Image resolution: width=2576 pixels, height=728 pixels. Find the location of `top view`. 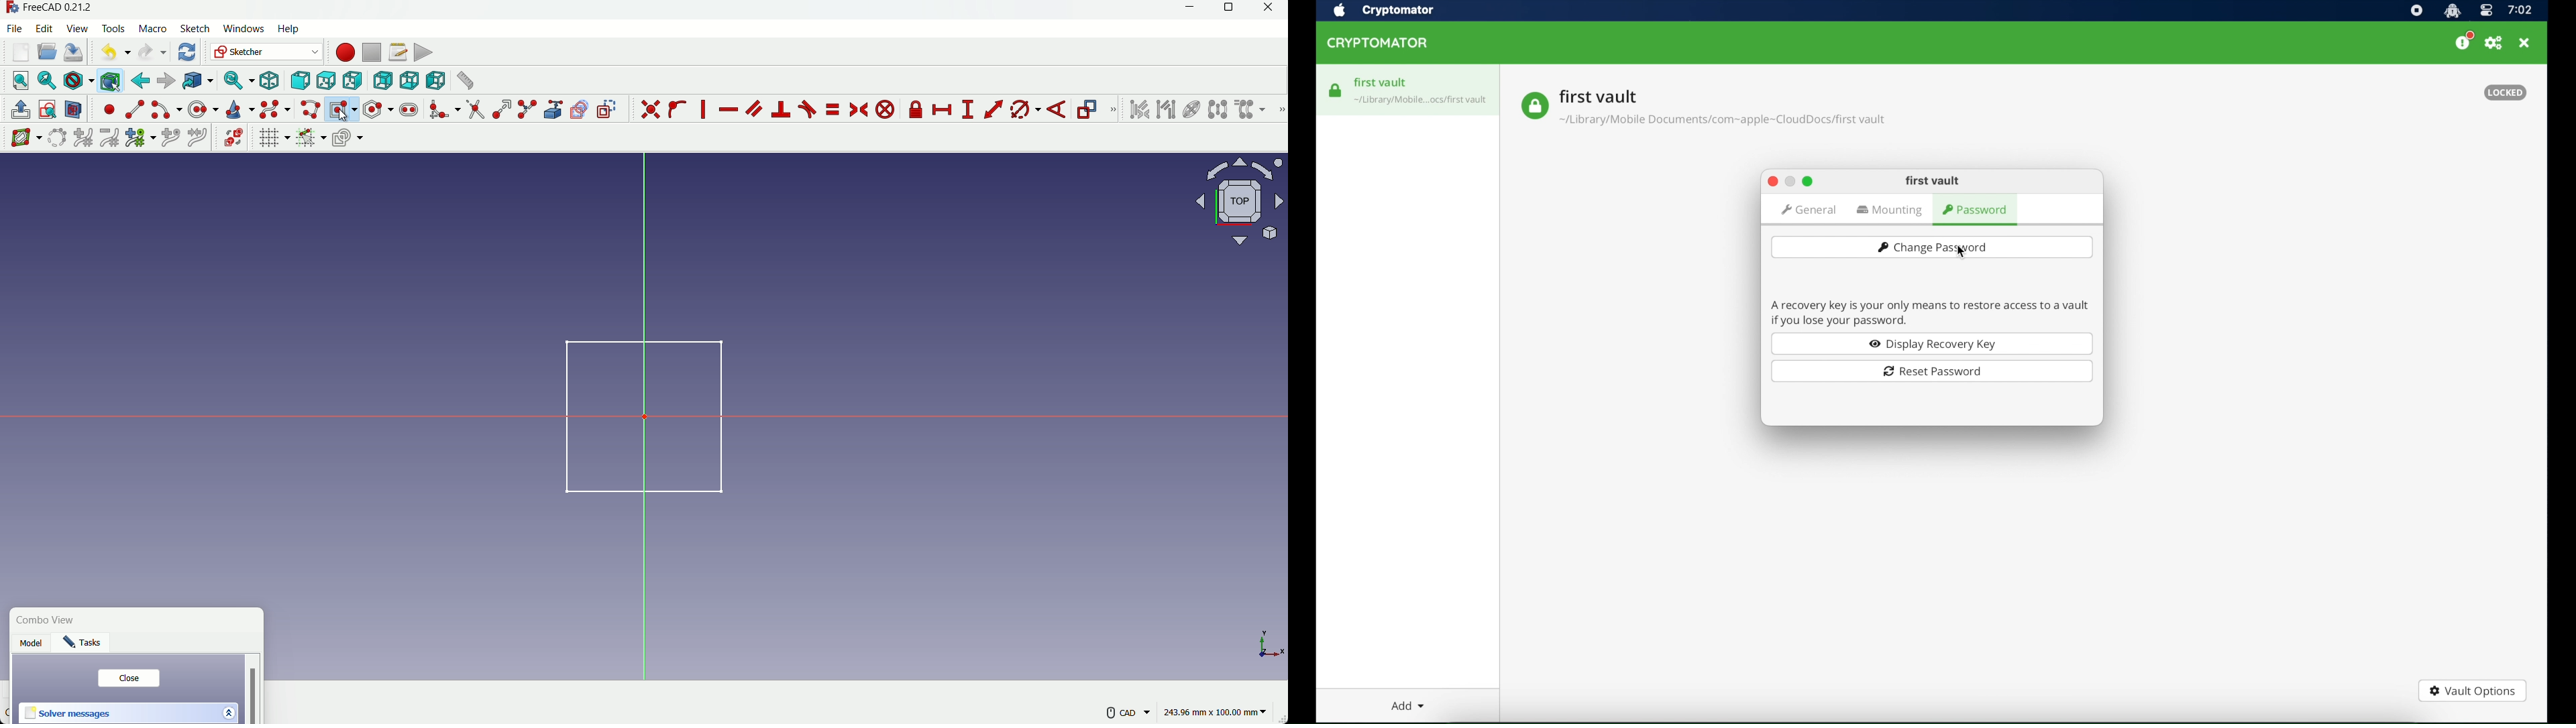

top view is located at coordinates (325, 82).